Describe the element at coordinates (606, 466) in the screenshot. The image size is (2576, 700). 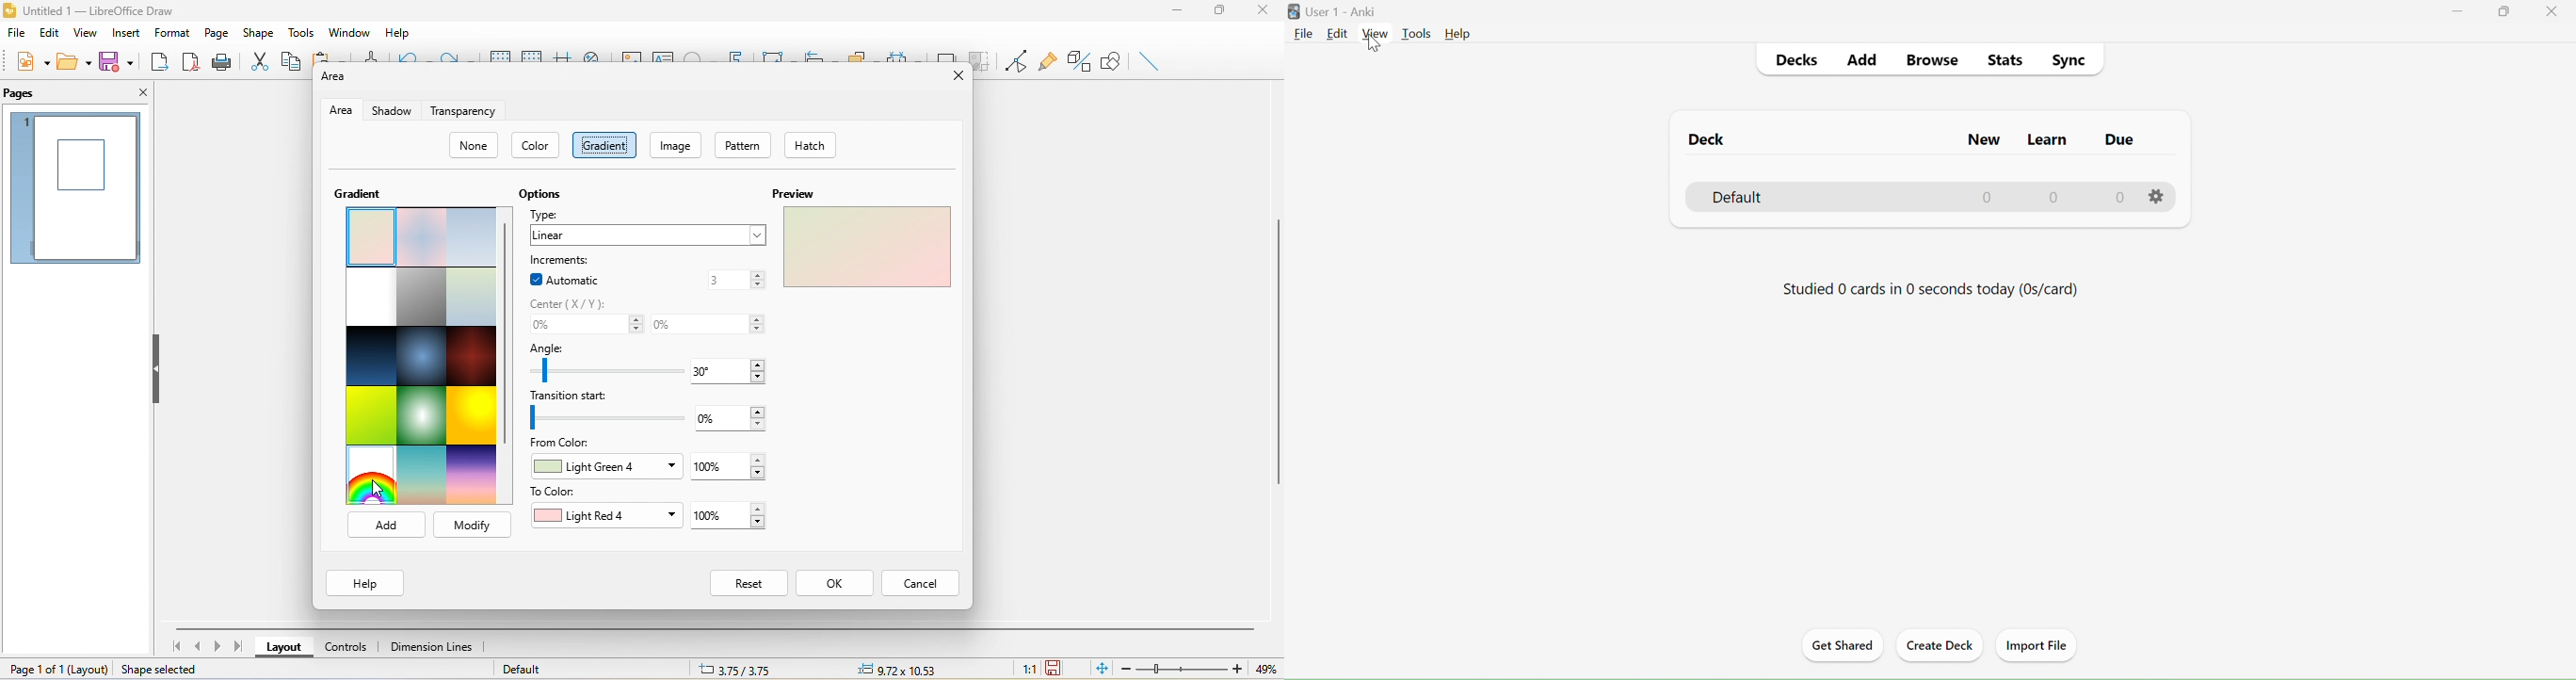
I see `light green 4` at that location.